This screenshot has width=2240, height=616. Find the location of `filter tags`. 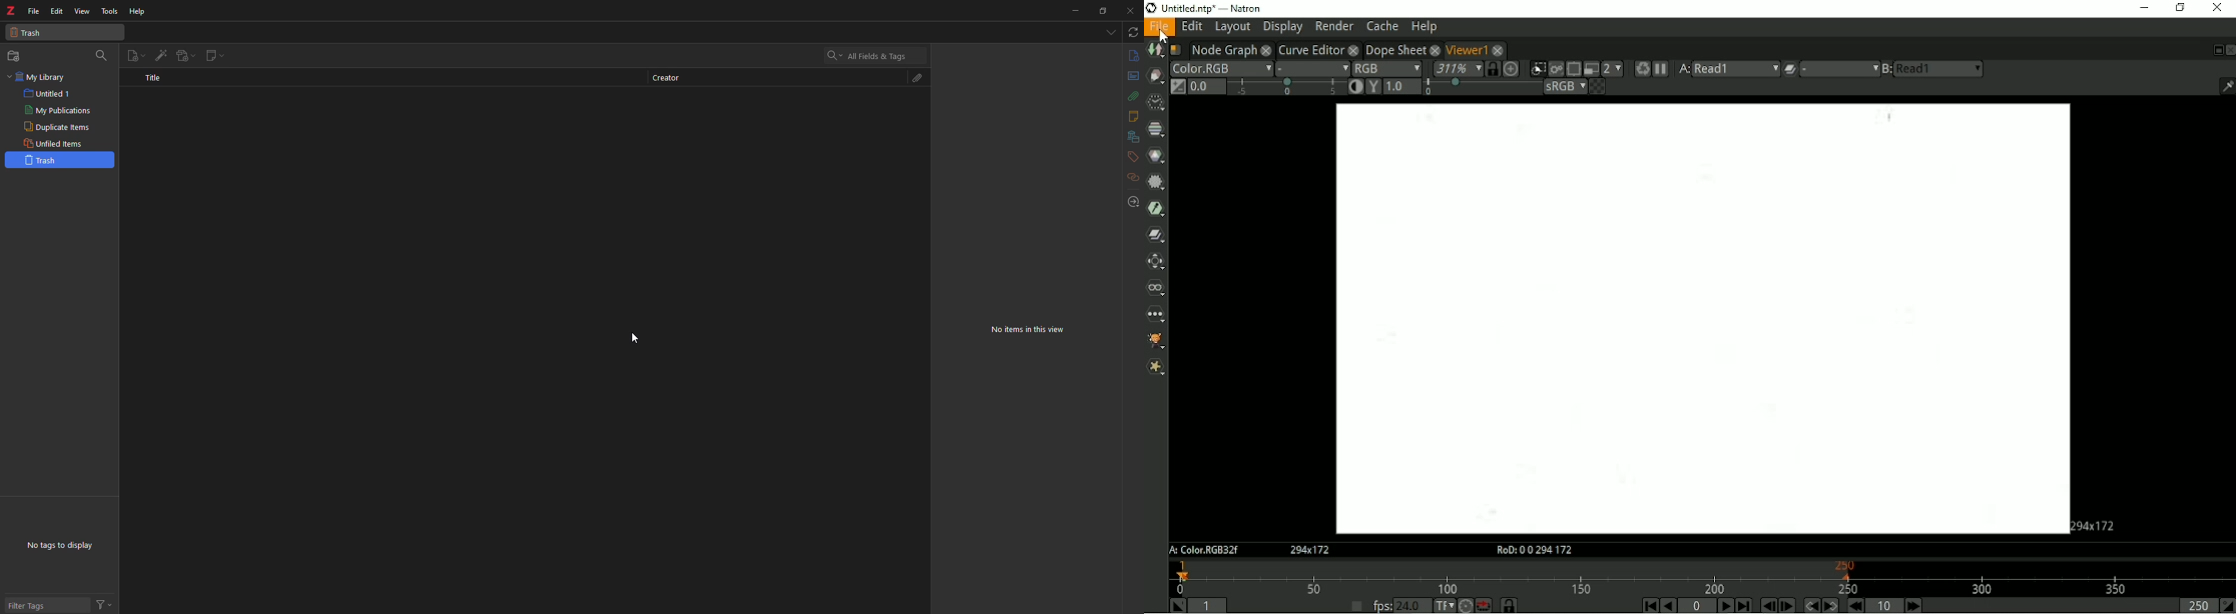

filter tags is located at coordinates (36, 604).